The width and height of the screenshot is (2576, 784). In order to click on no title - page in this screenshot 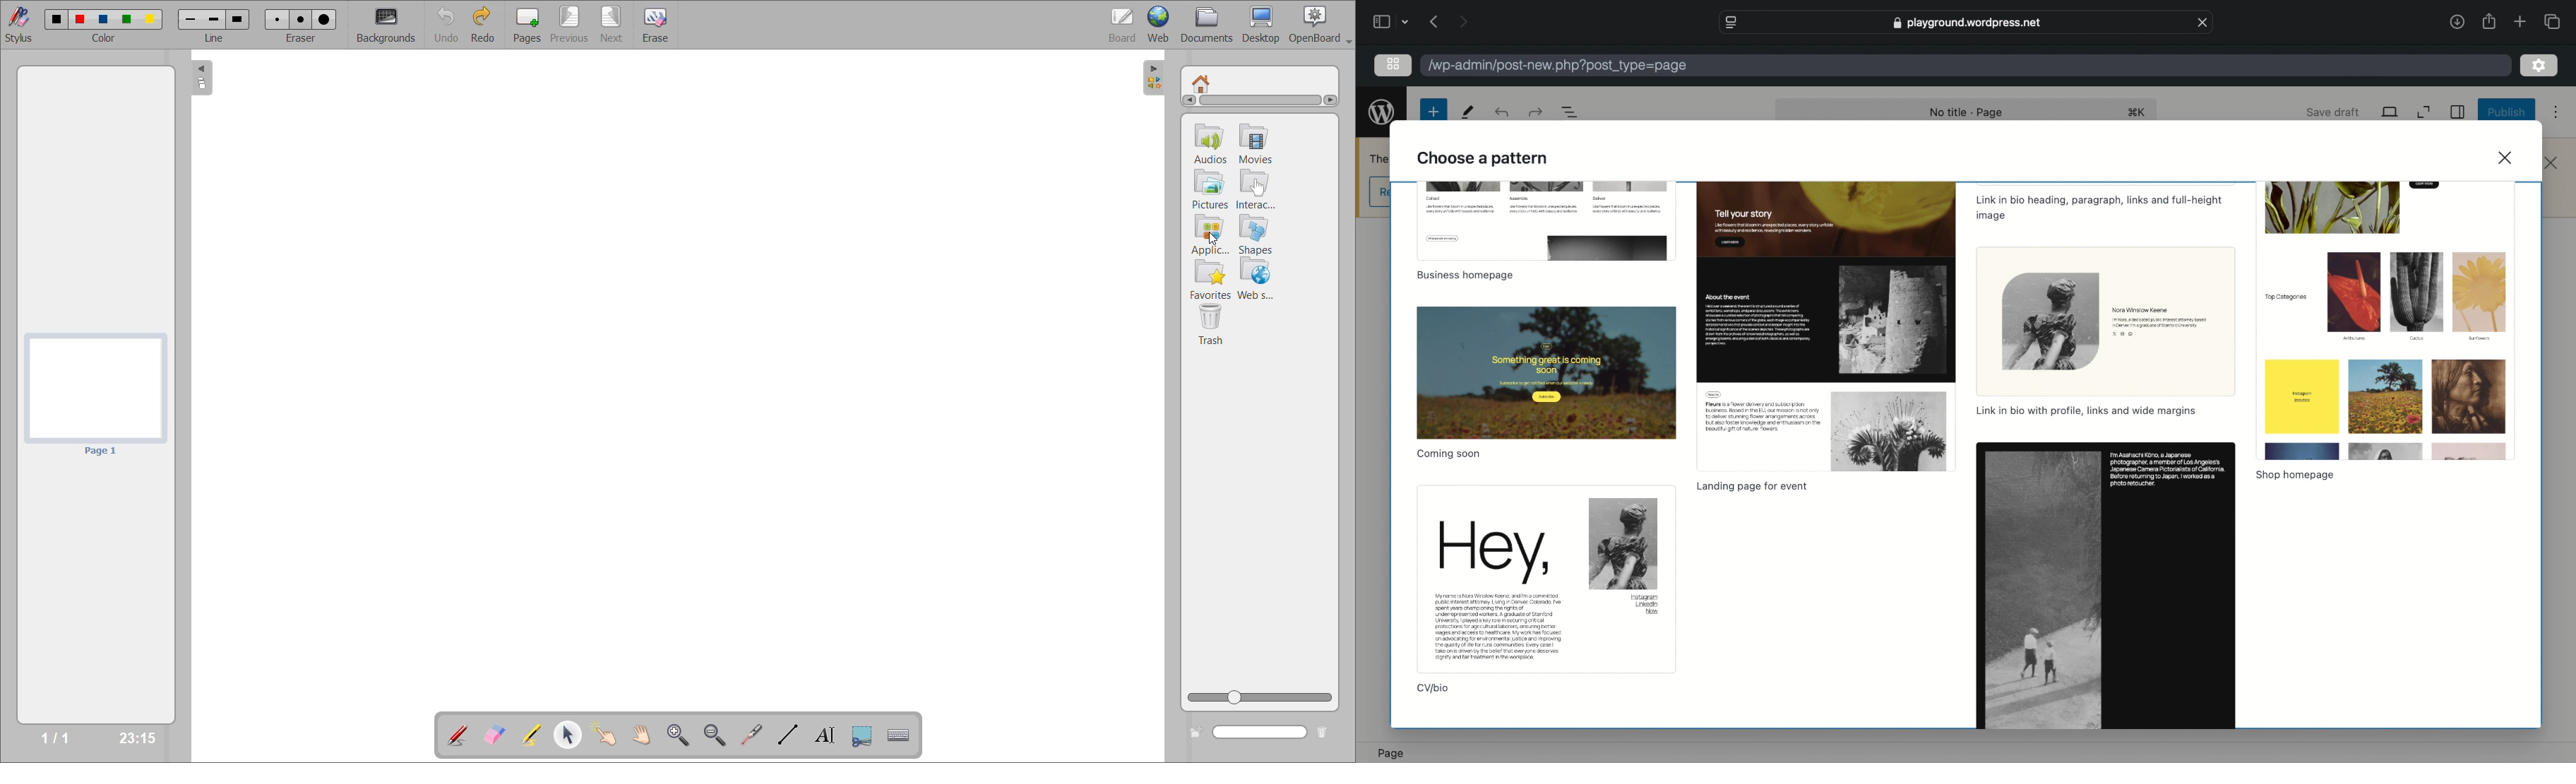, I will do `click(1967, 113)`.